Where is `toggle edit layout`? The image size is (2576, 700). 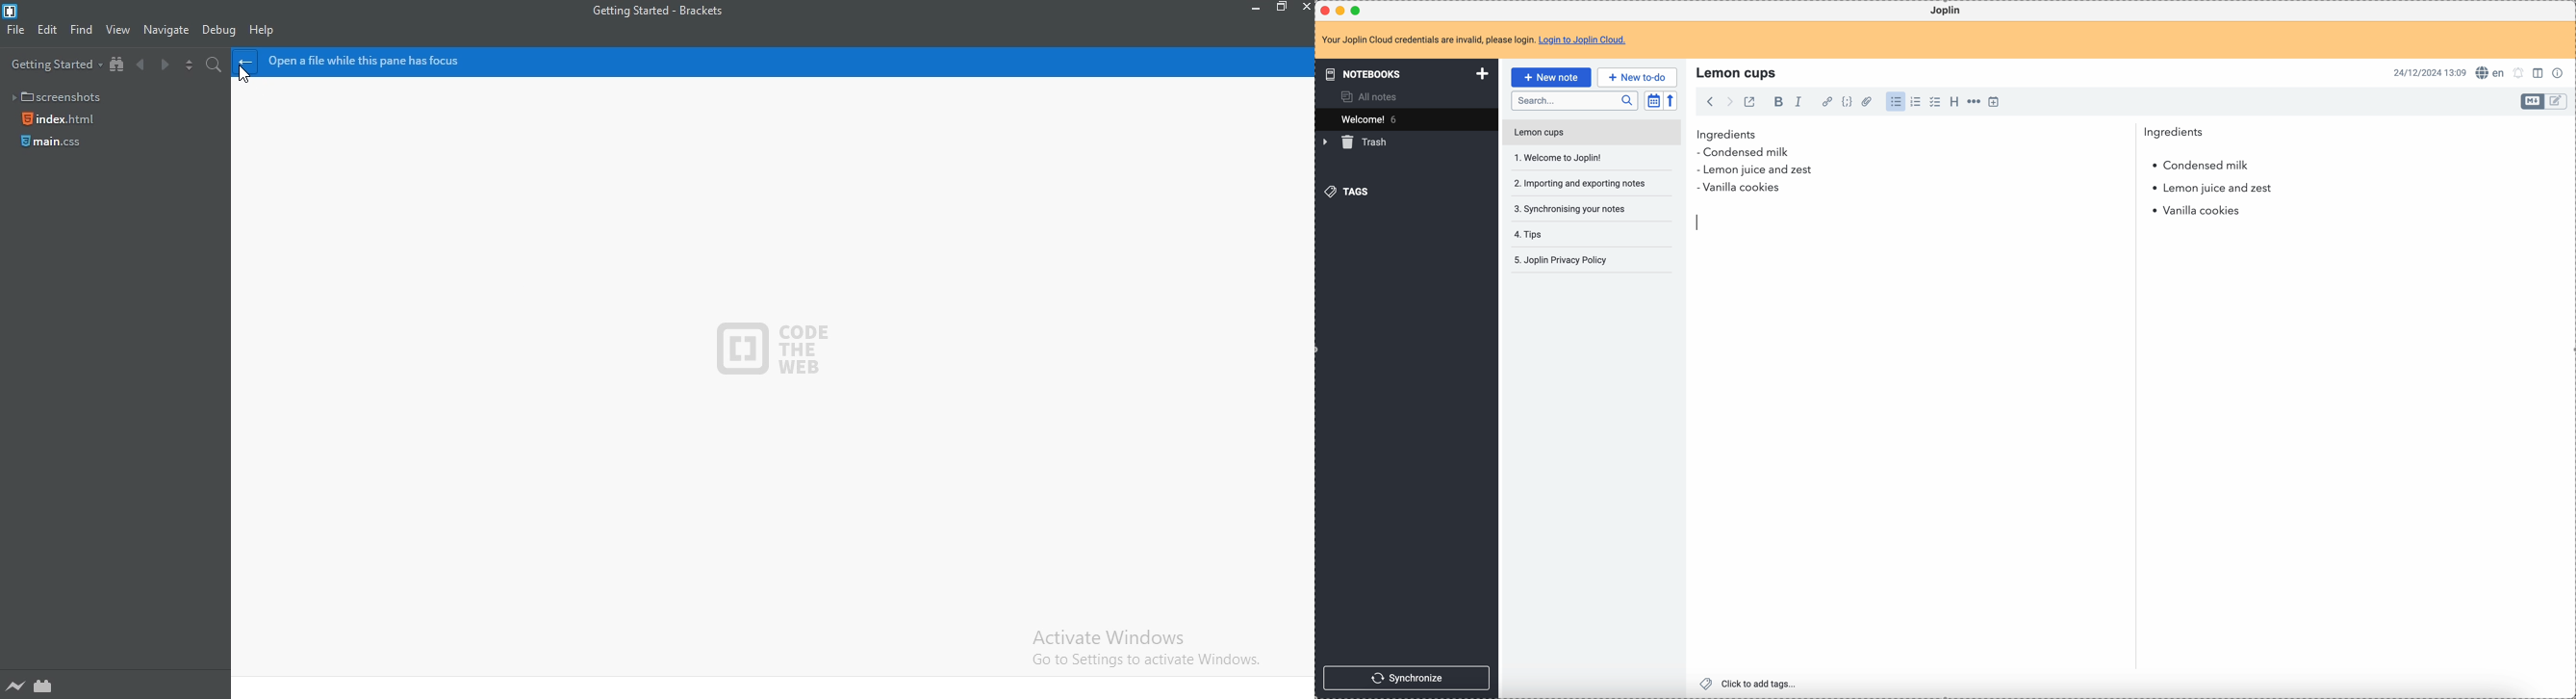
toggle edit layout is located at coordinates (2533, 101).